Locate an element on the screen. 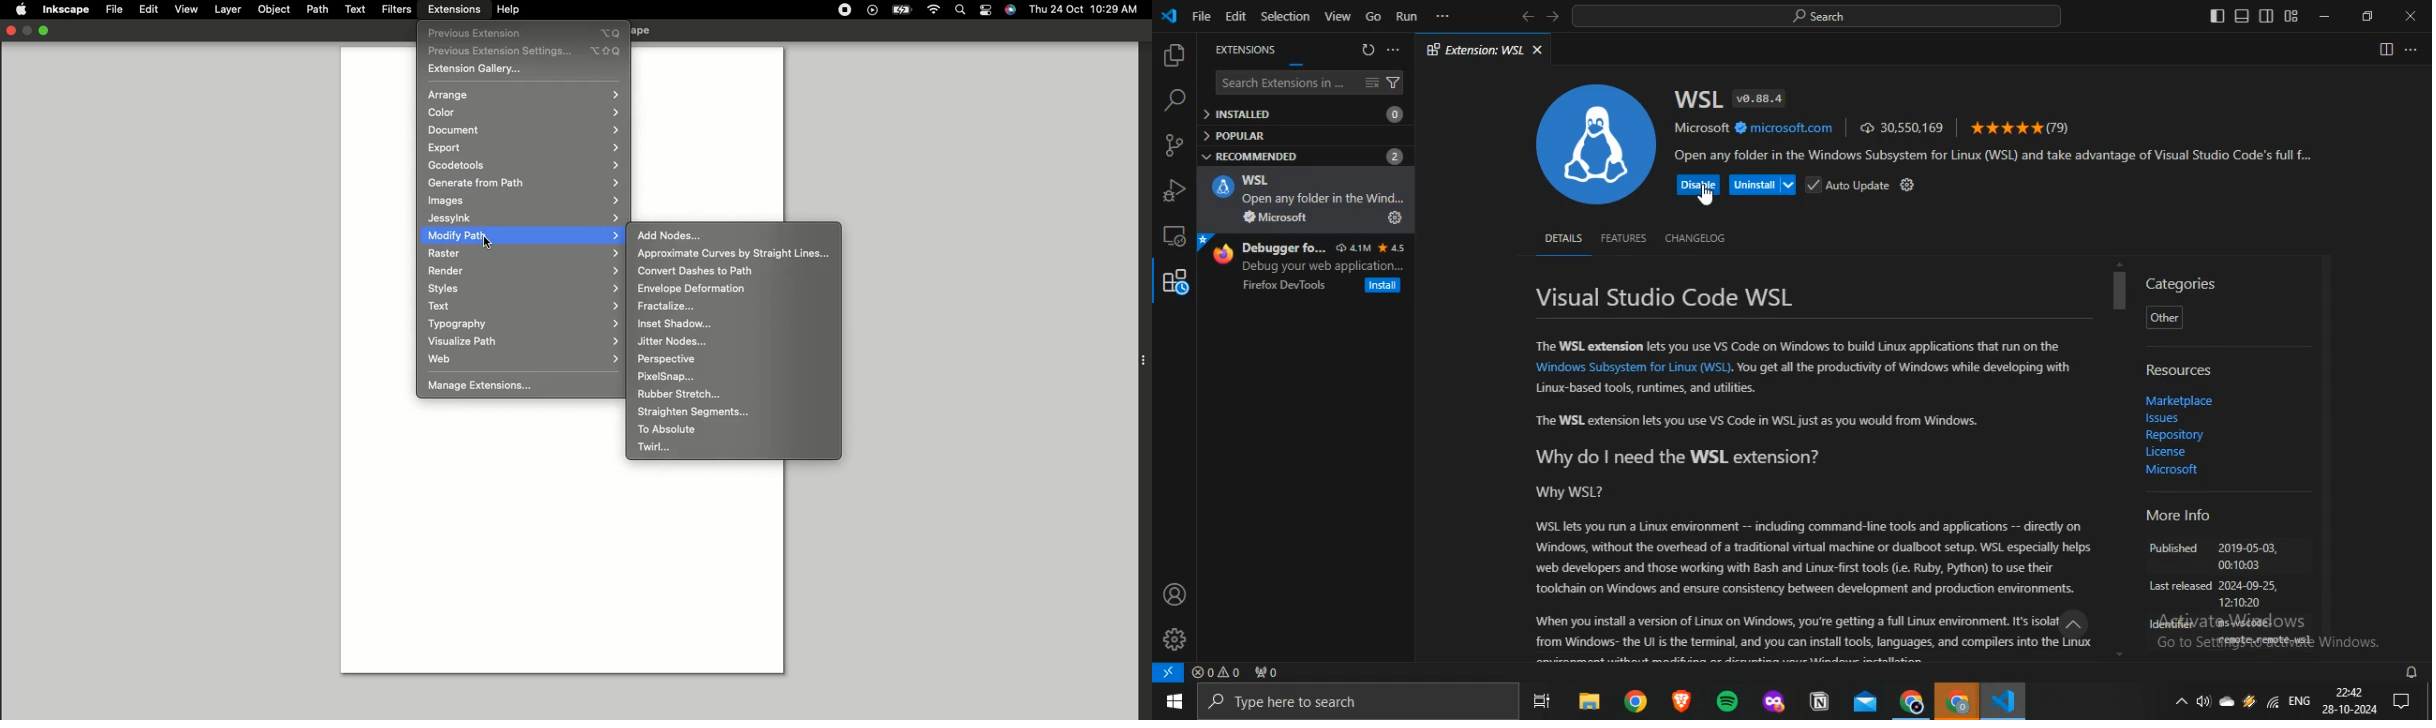 The image size is (2436, 728). screen is located at coordinates (1174, 236).